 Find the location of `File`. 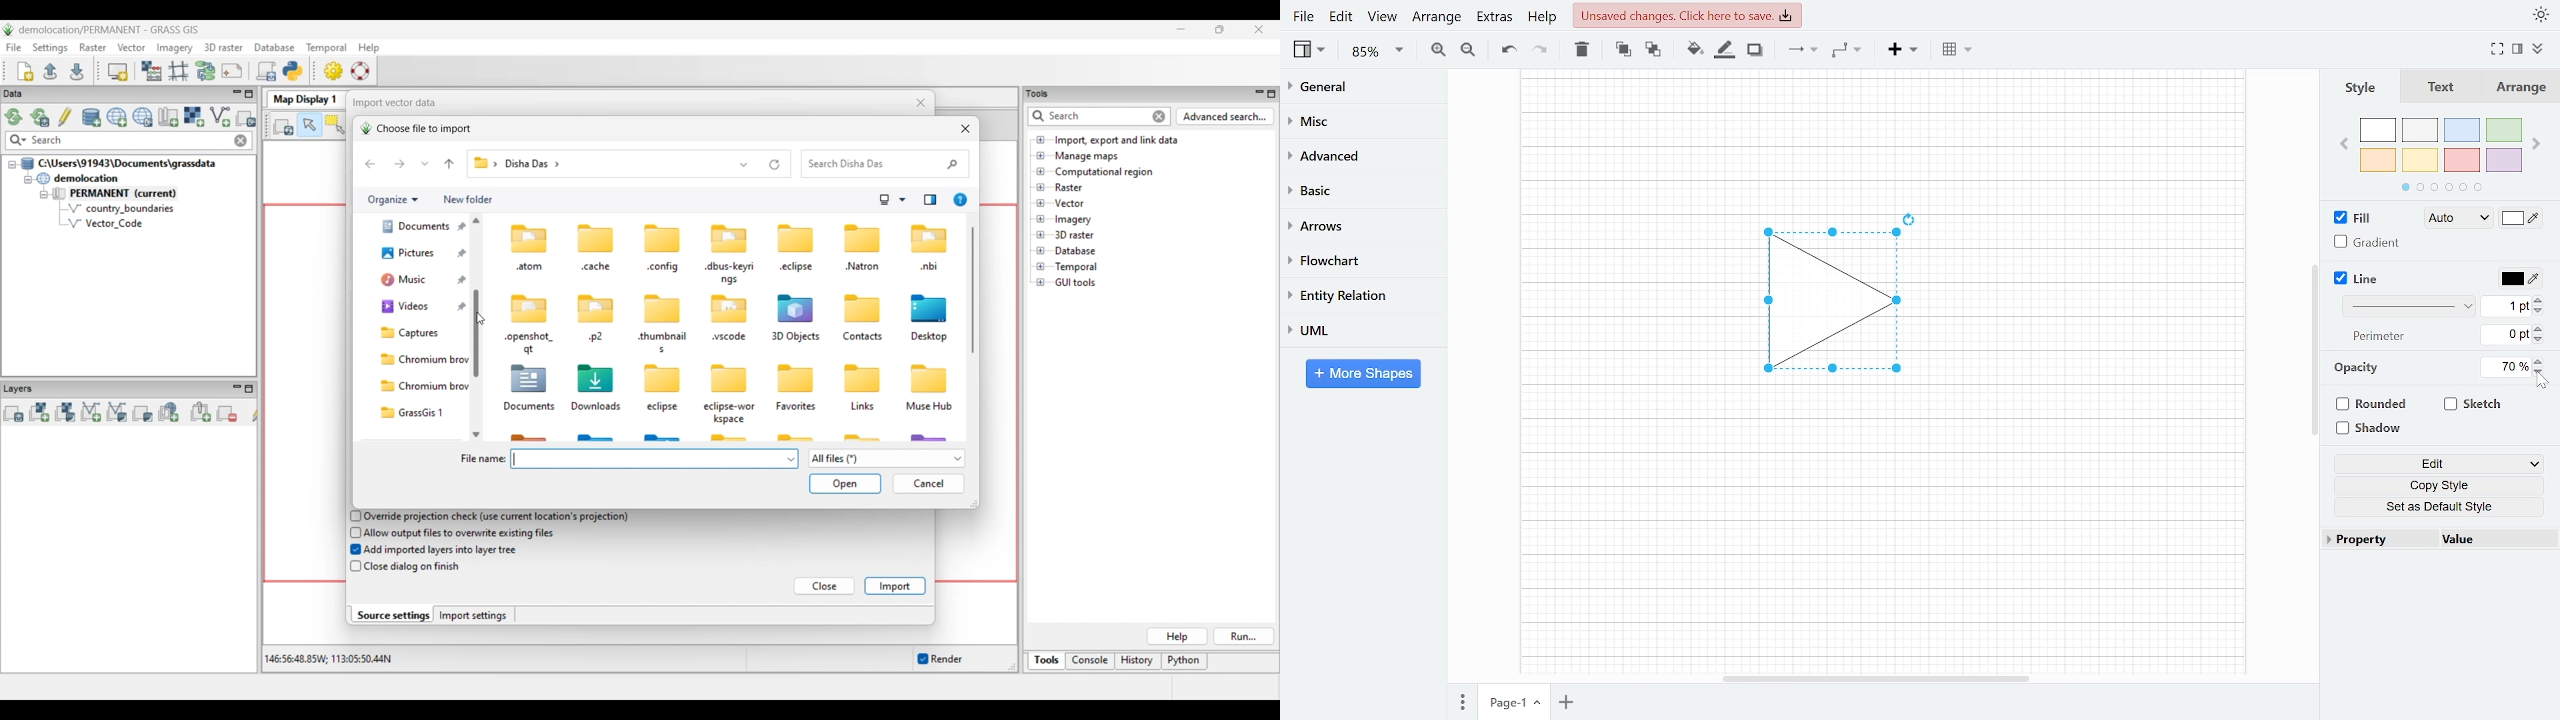

File is located at coordinates (1303, 16).